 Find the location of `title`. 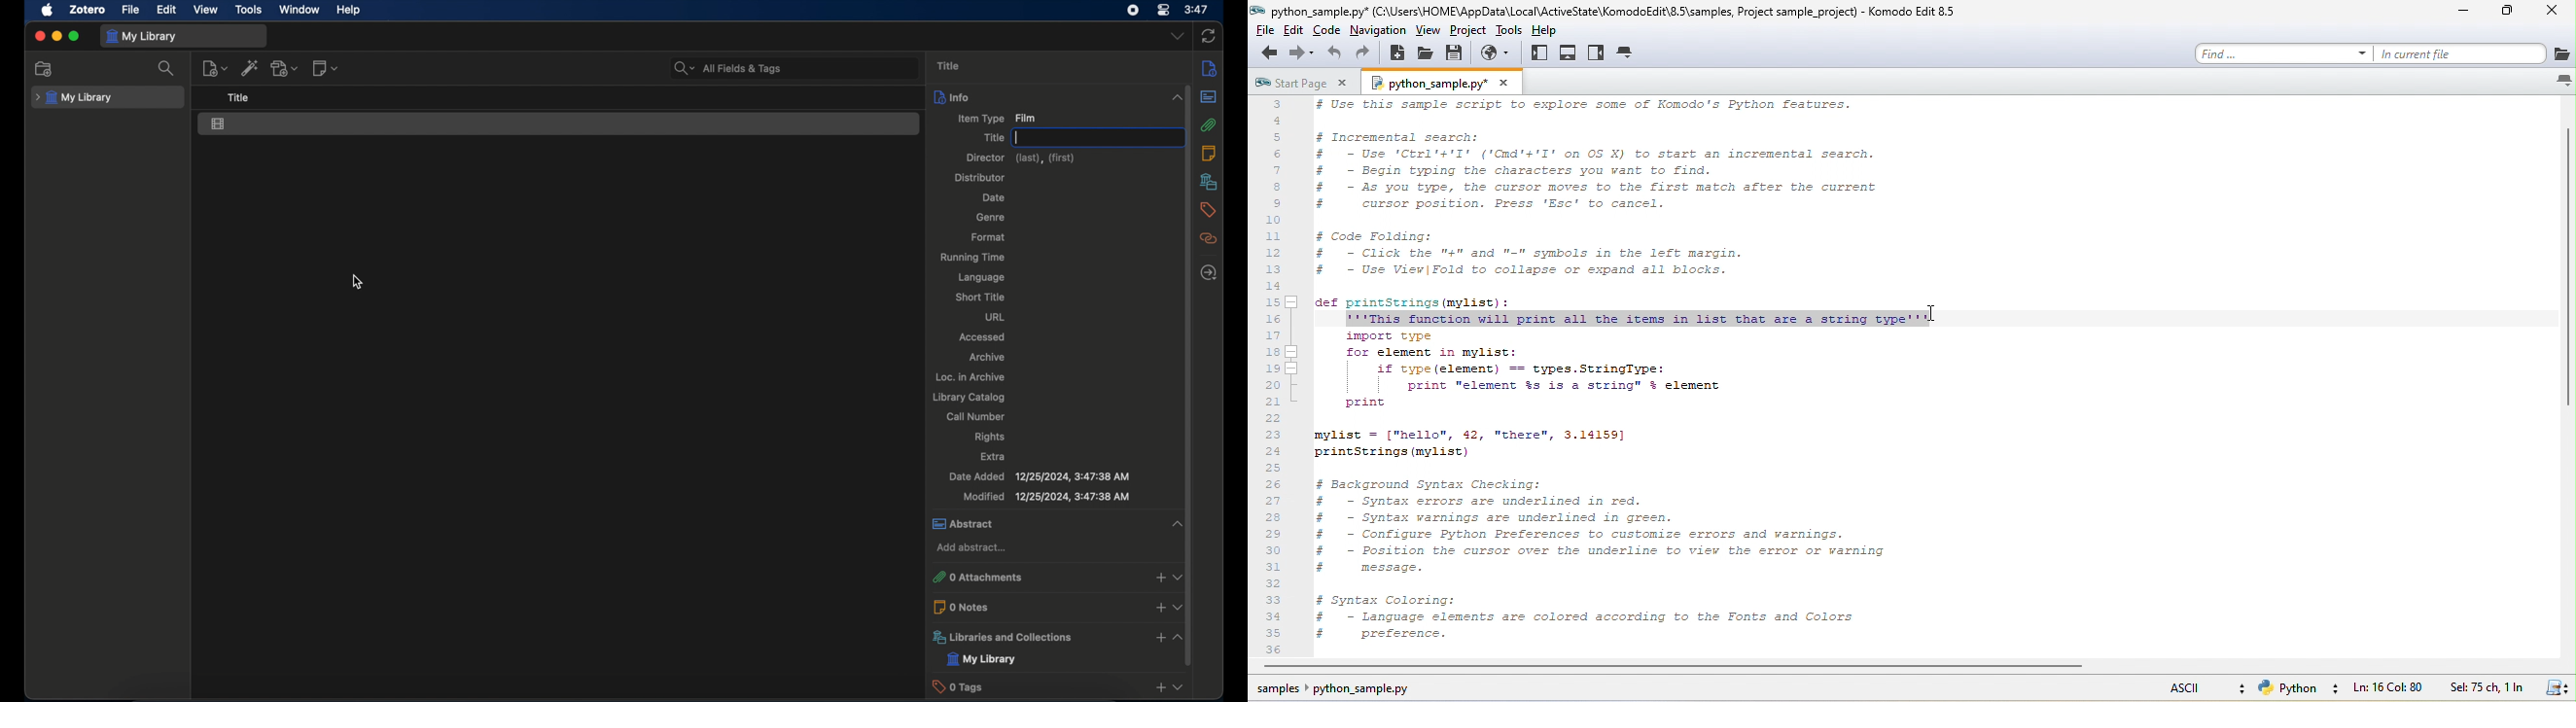

title is located at coordinates (948, 66).